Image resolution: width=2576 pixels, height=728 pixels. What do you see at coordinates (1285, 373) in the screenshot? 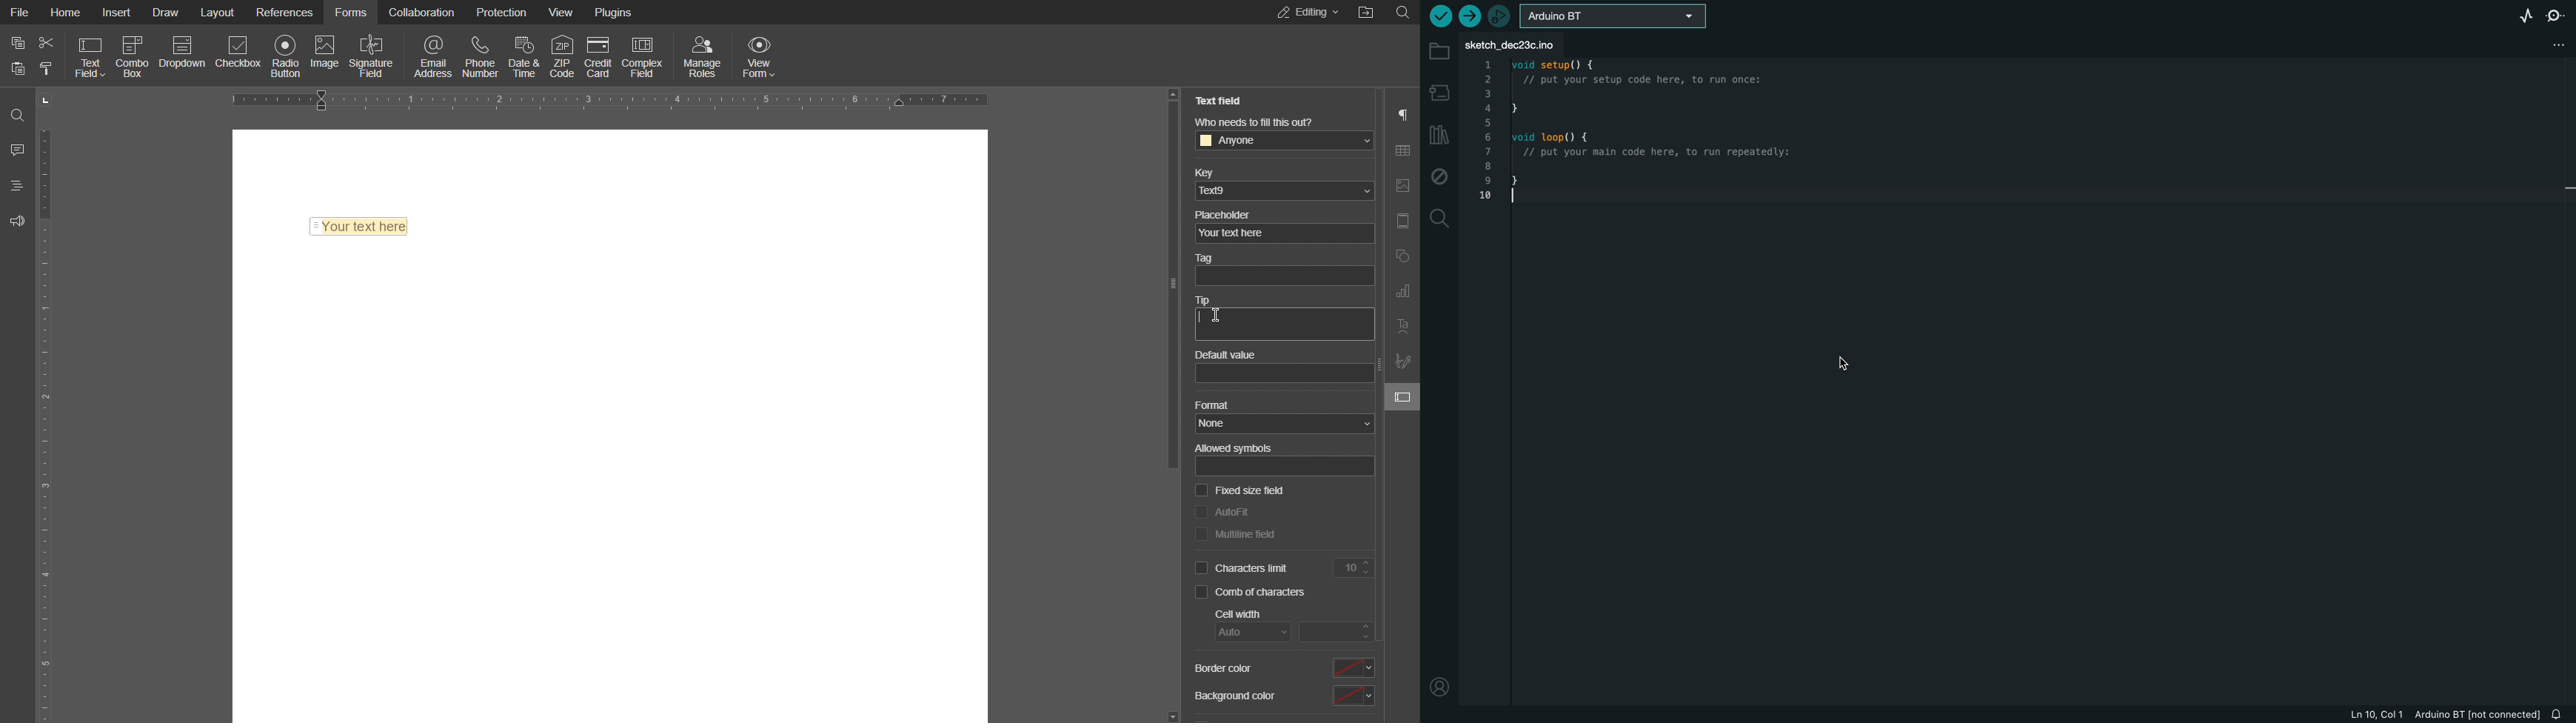
I see `value box` at bounding box center [1285, 373].